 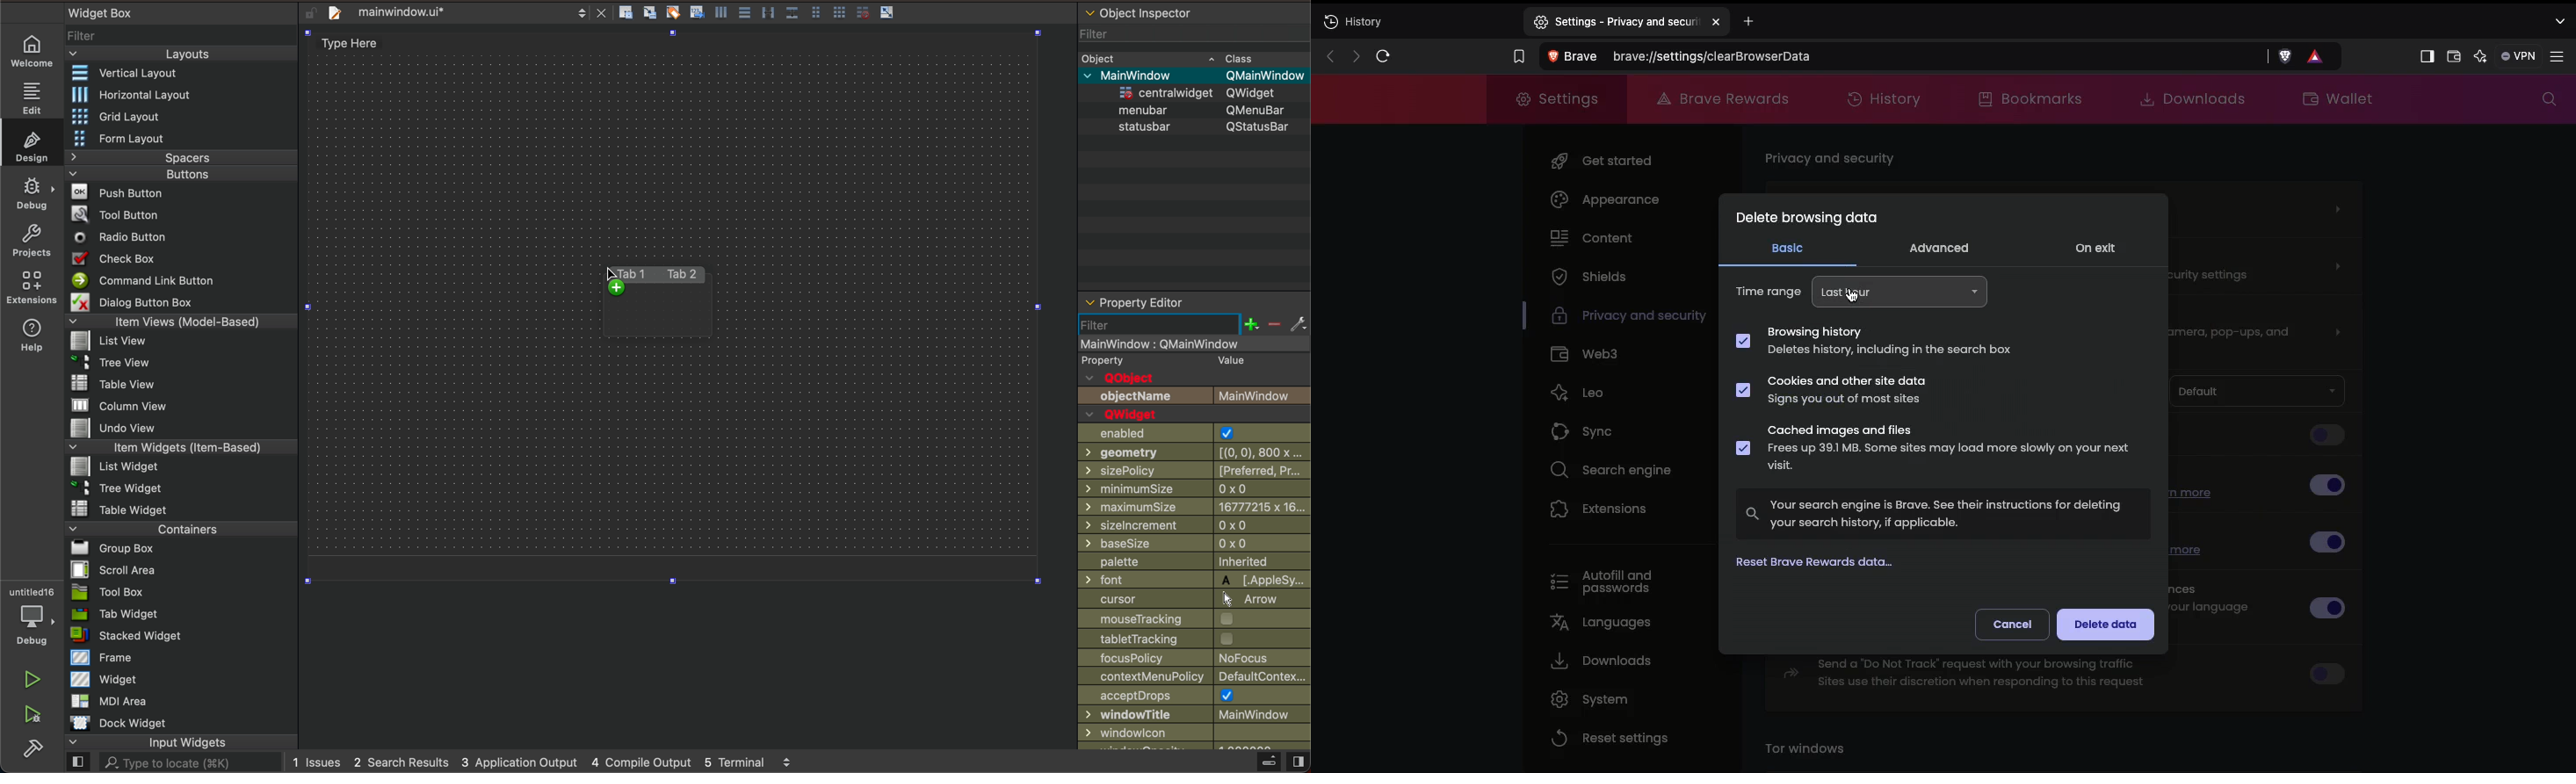 I want to click on Horizontal Layout, so click(x=123, y=96).